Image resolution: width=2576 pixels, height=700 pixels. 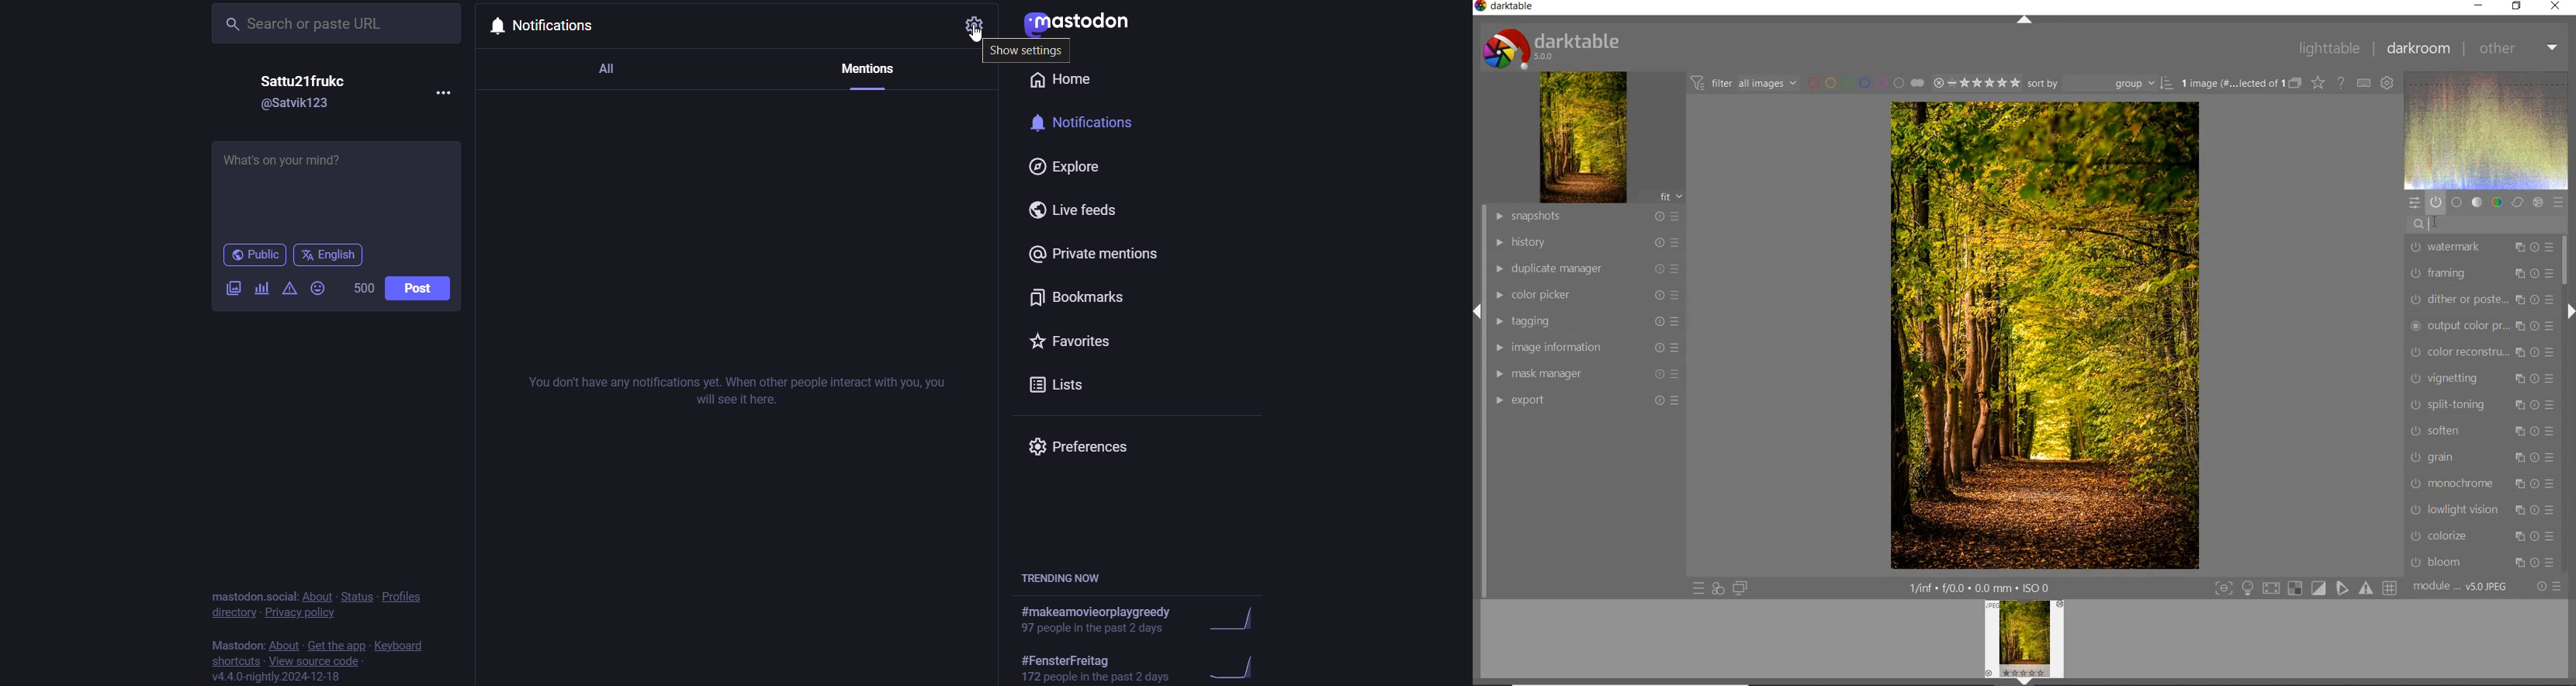 I want to click on expand/collapse, so click(x=2568, y=311).